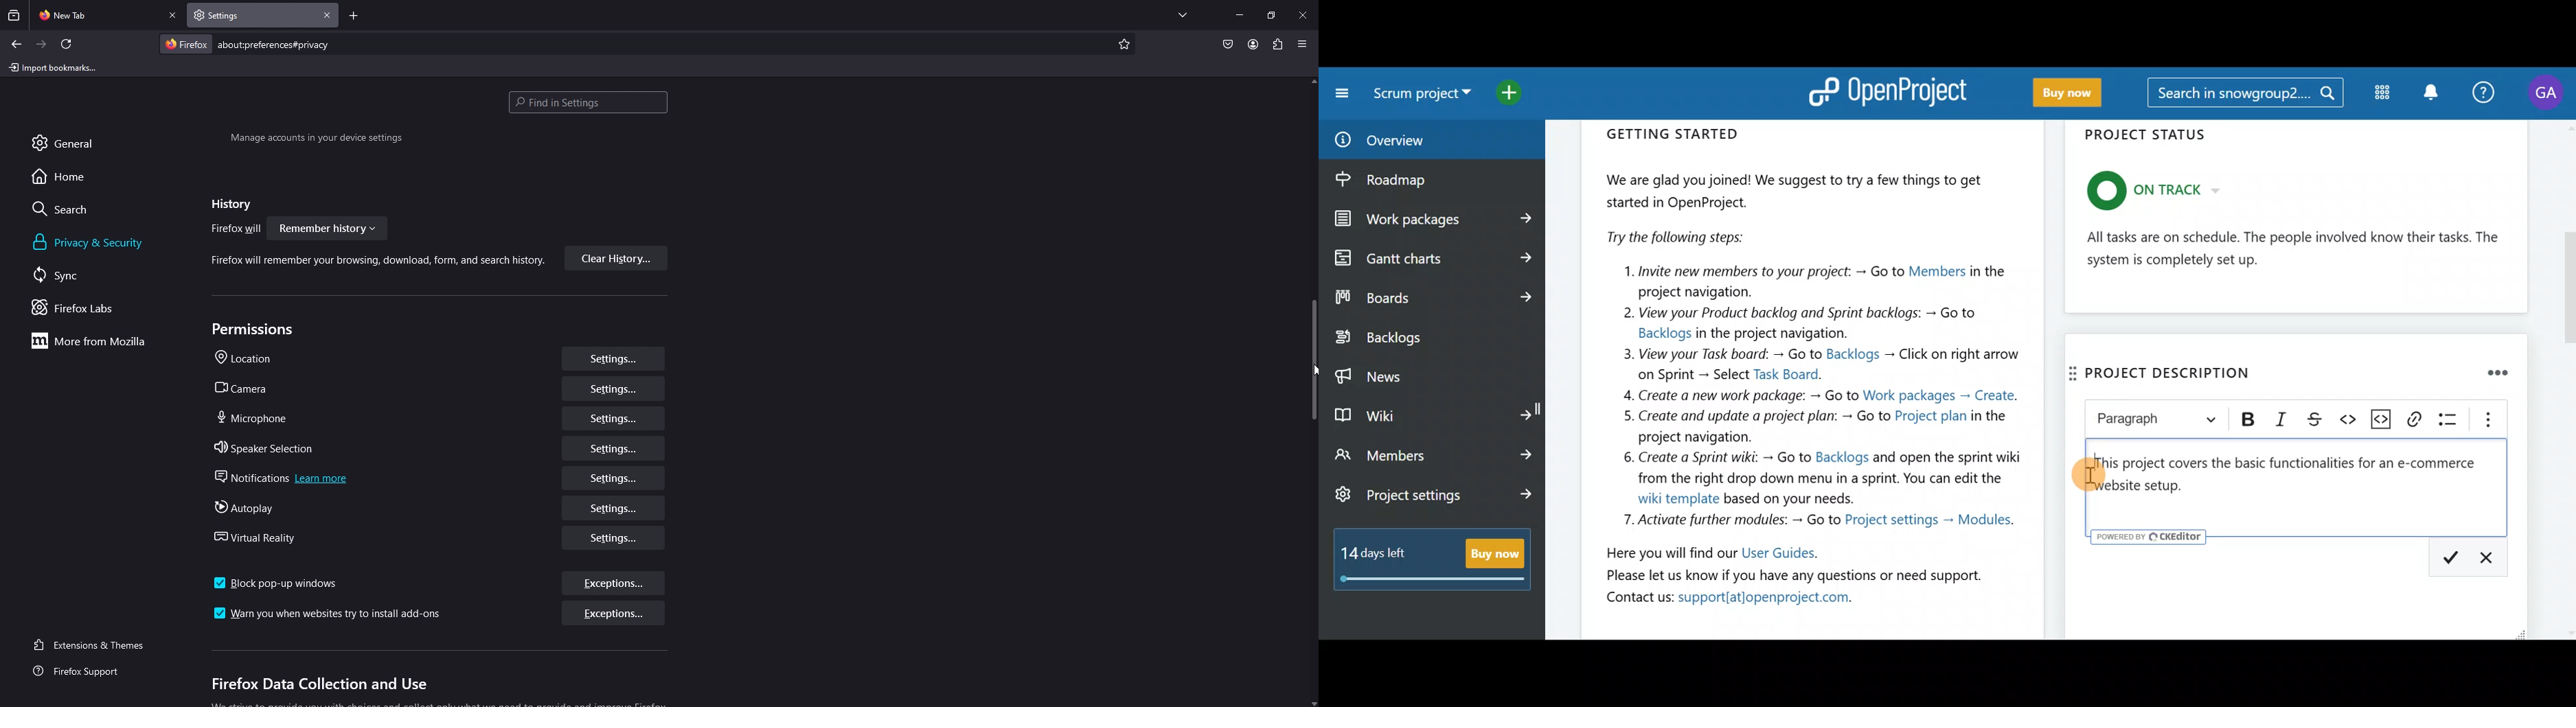 The width and height of the screenshot is (2576, 728). I want to click on extensions and themes, so click(98, 643).